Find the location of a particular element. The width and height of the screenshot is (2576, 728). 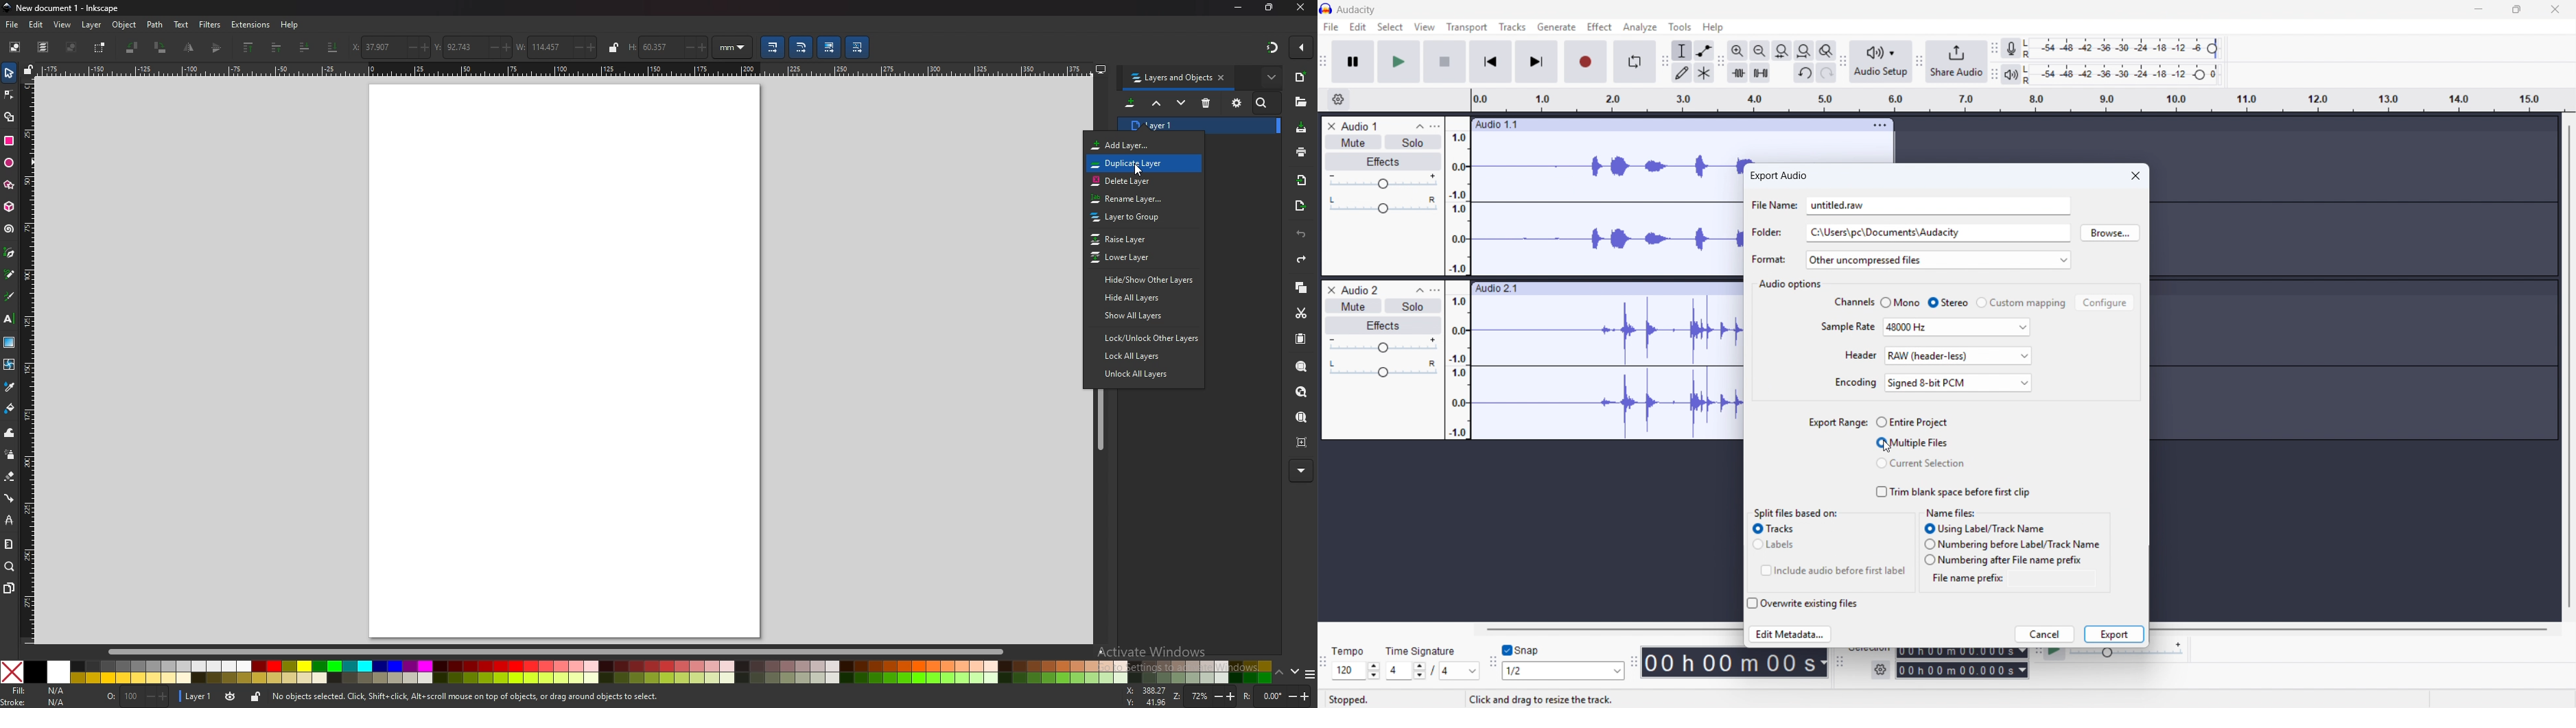

File name  is located at coordinates (1938, 206).